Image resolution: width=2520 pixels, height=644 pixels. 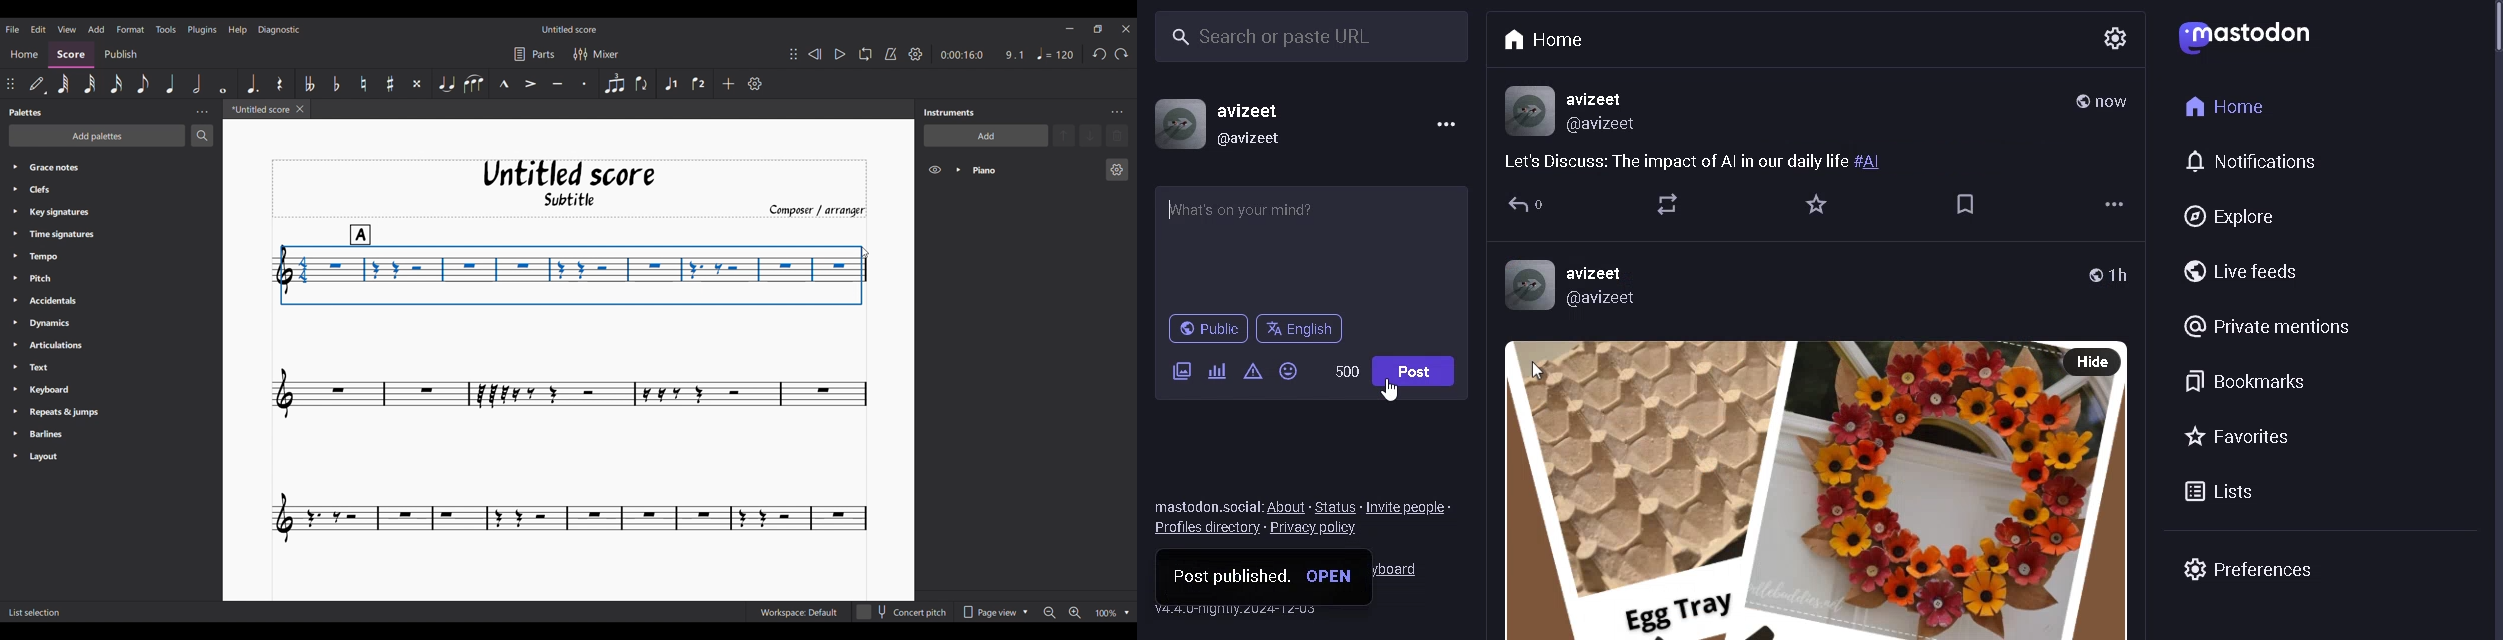 I want to click on Change position of toolbar attached, so click(x=794, y=54).